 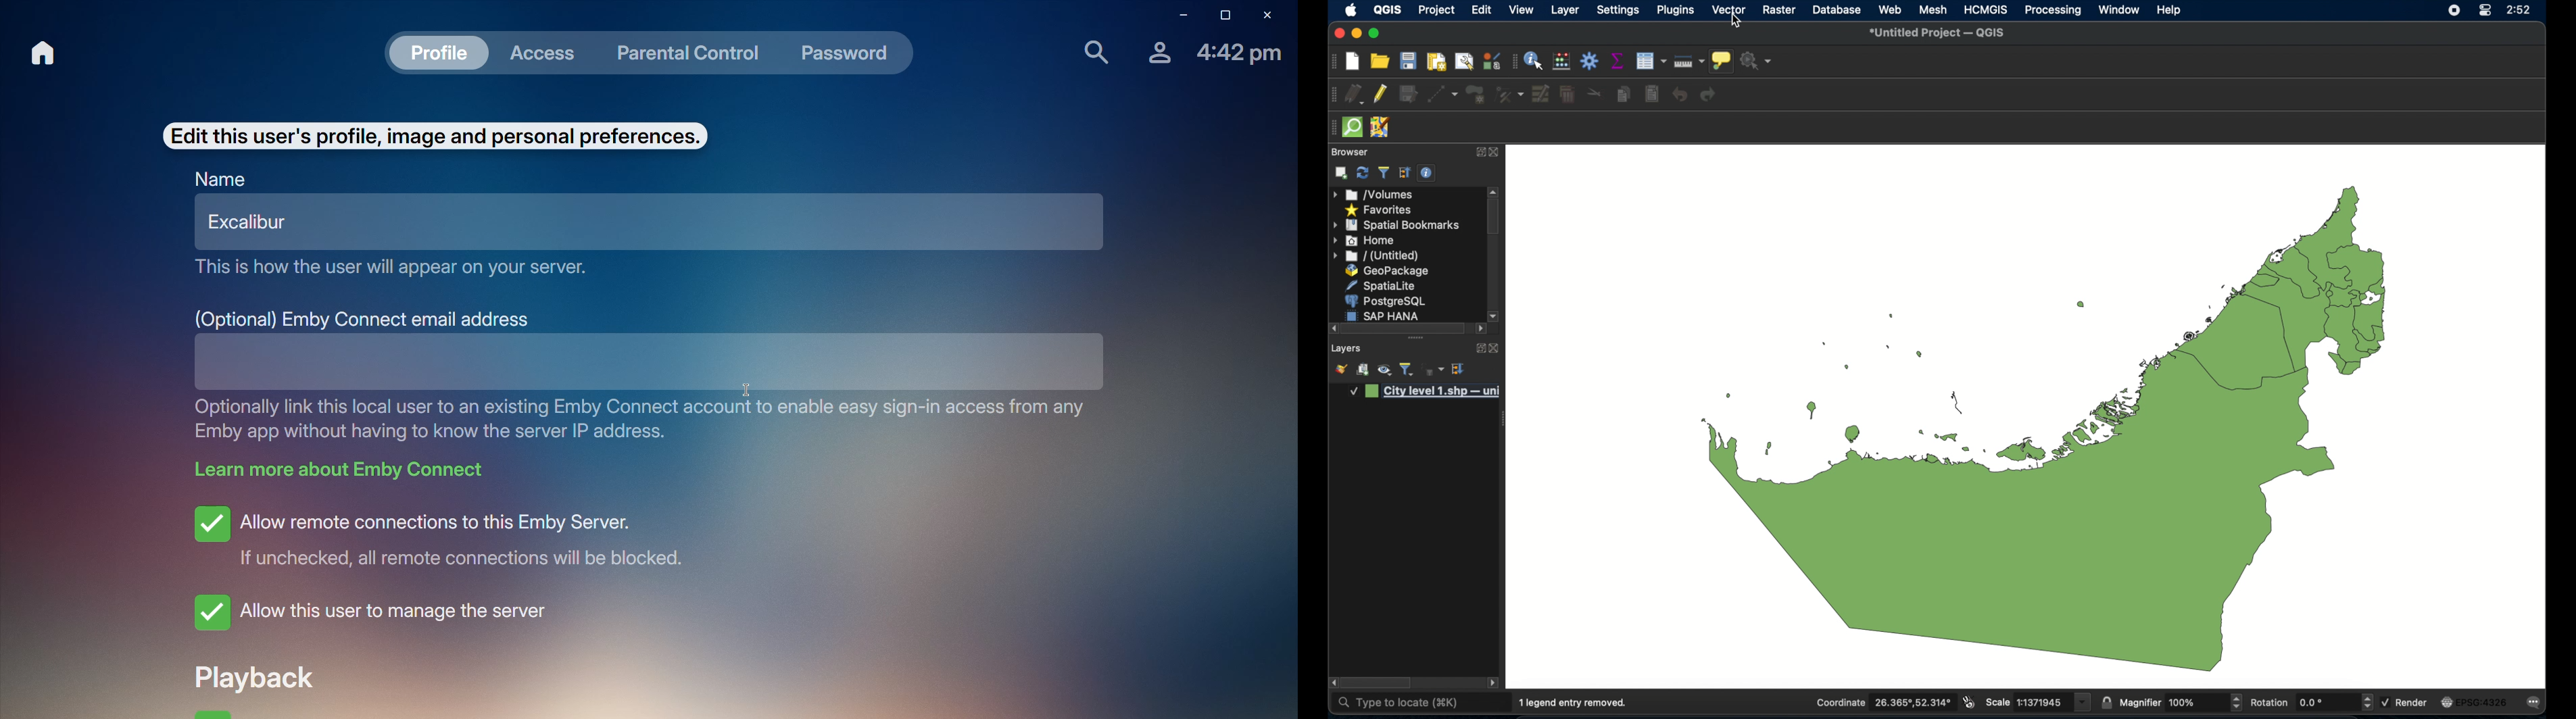 What do you see at coordinates (1521, 9) in the screenshot?
I see `view` at bounding box center [1521, 9].